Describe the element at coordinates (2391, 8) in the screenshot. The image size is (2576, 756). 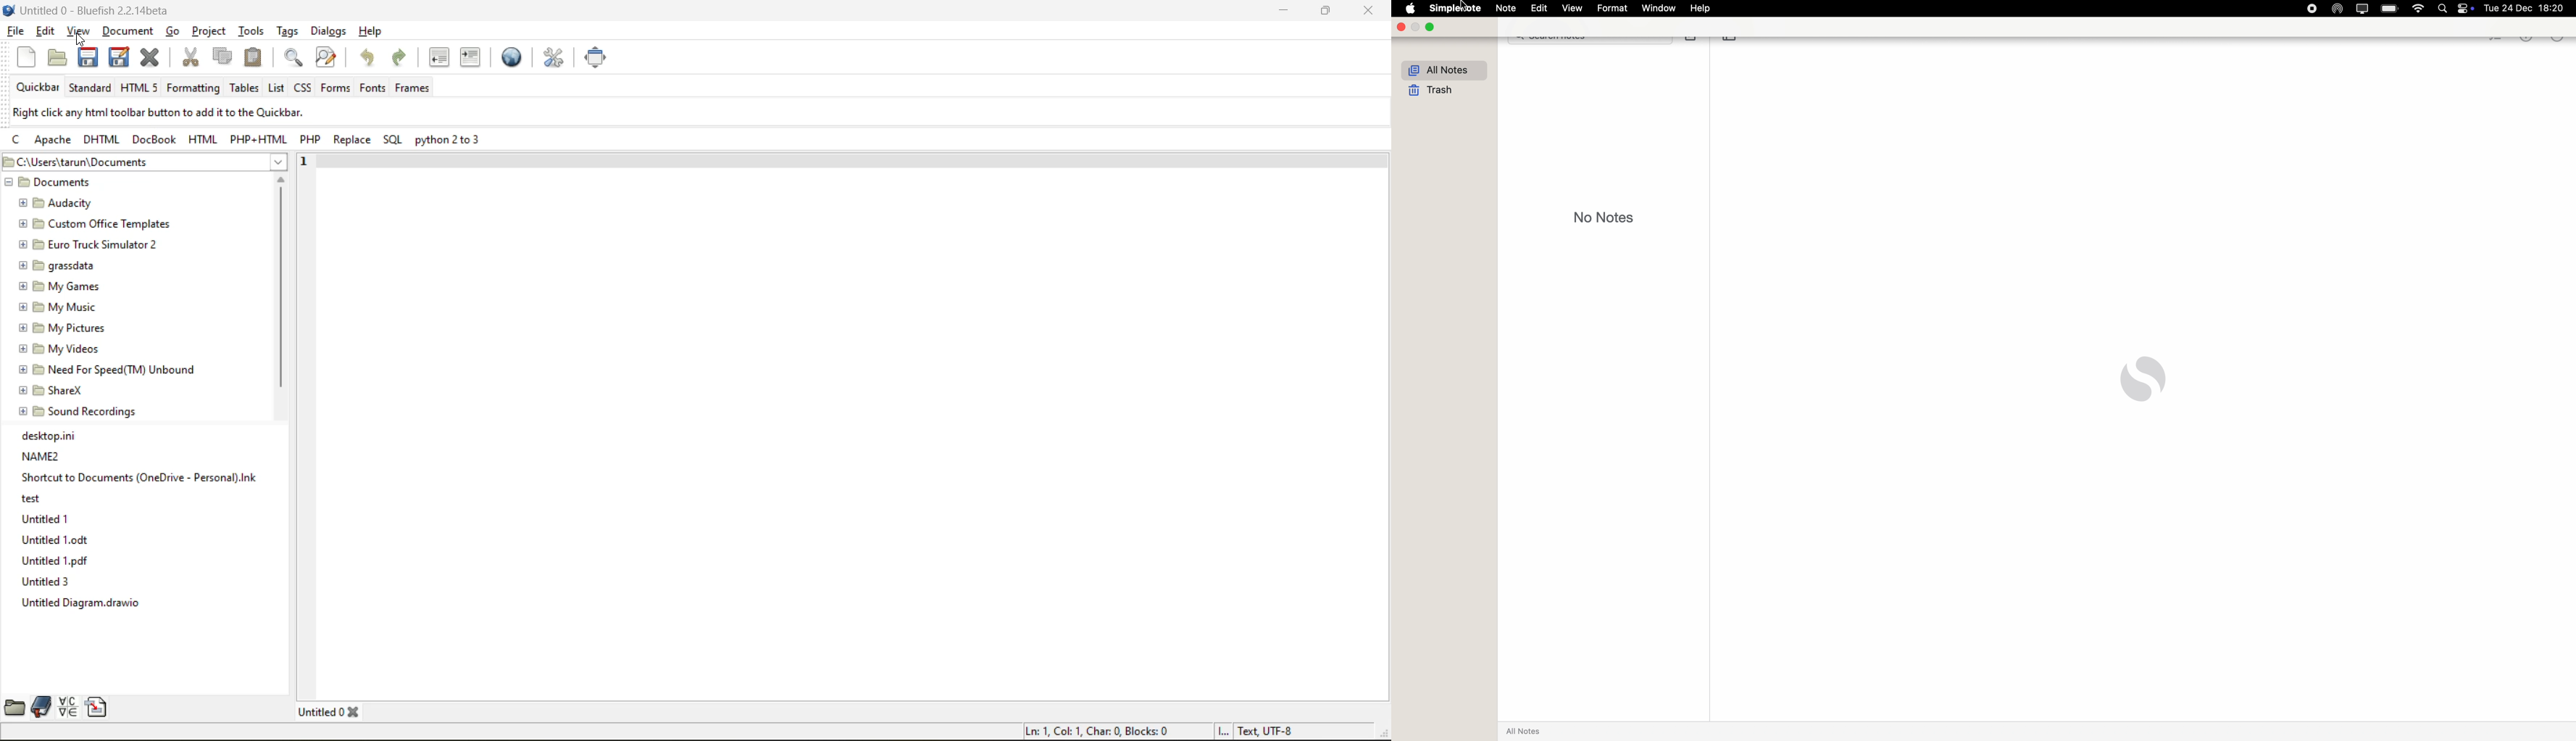
I see `battery` at that location.